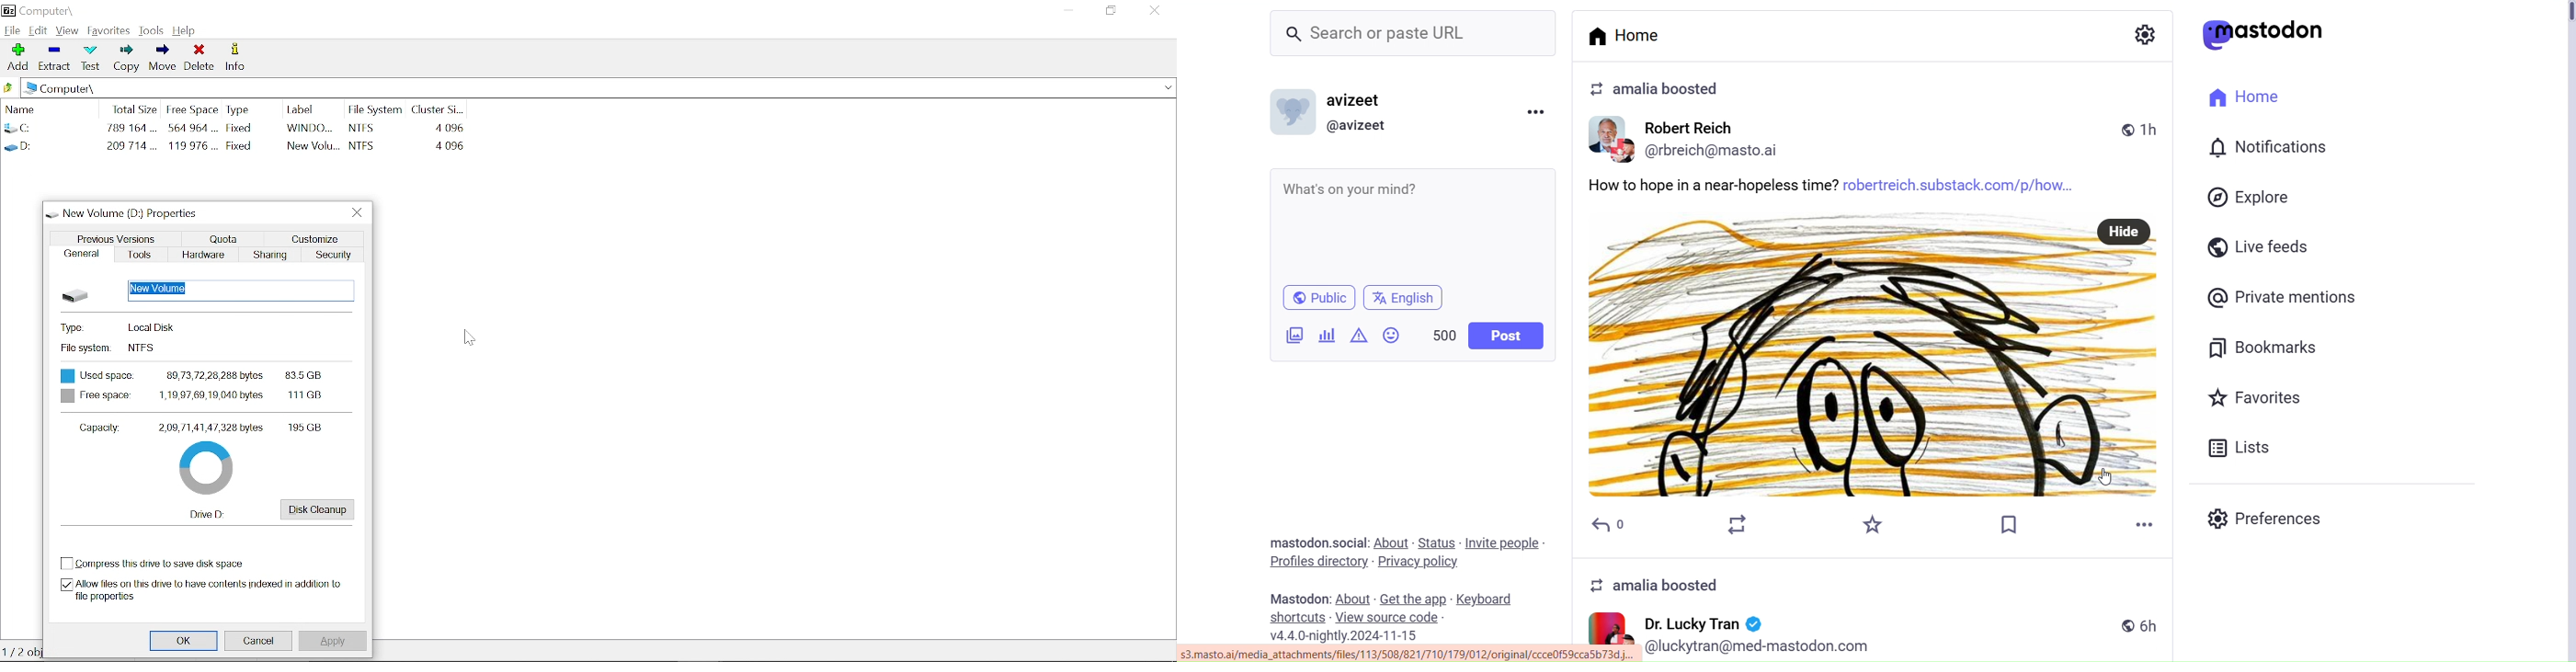 The height and width of the screenshot is (672, 2576). I want to click on text, so click(1713, 183).